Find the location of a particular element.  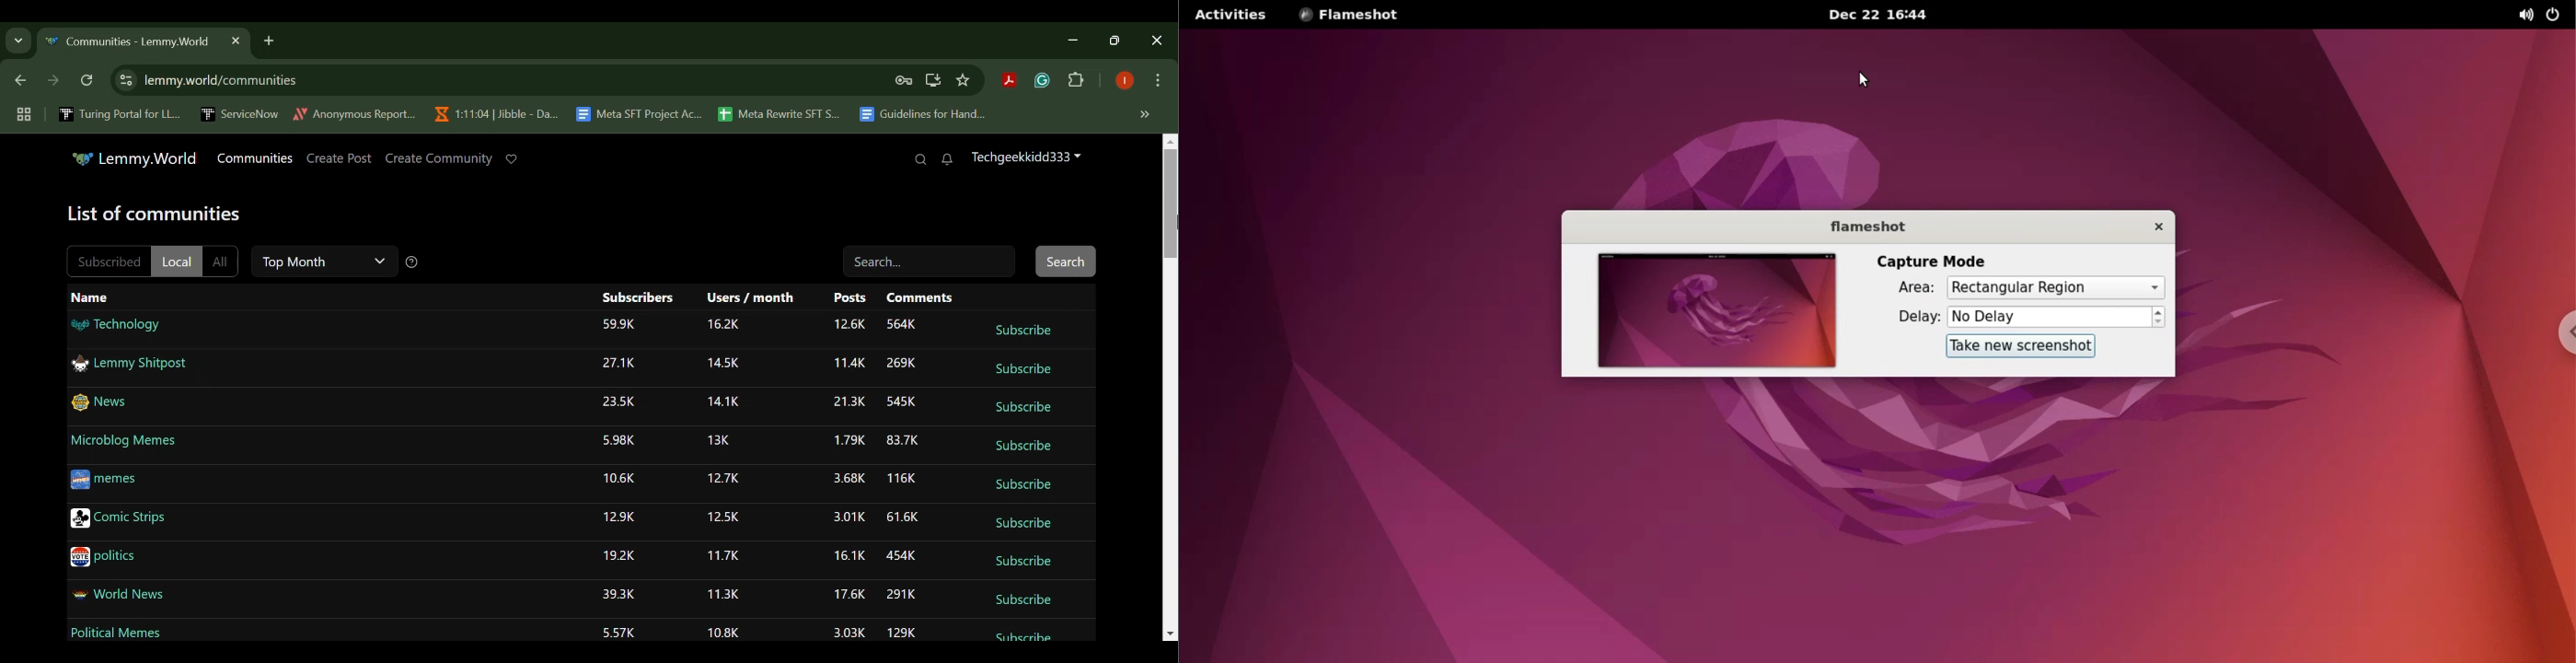

Close Window is located at coordinates (1158, 41).